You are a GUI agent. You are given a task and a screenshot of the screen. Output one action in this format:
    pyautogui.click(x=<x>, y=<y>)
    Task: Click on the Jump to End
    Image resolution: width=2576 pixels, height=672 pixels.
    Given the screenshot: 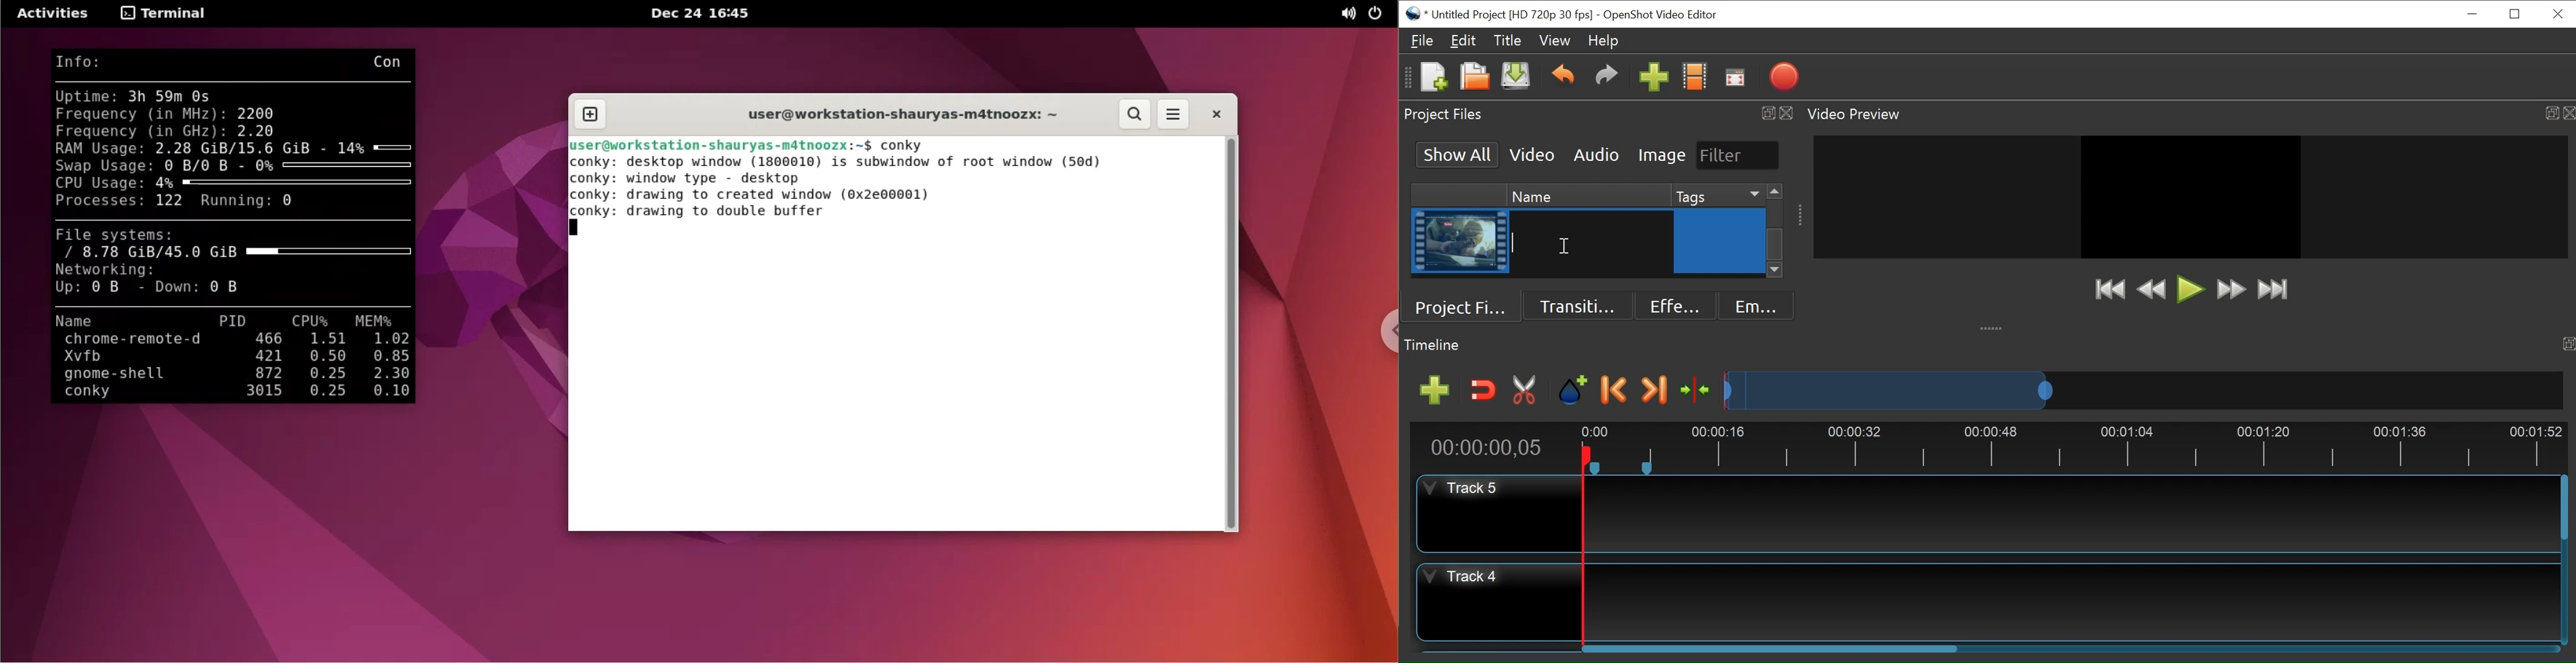 What is the action you would take?
    pyautogui.click(x=2273, y=291)
    